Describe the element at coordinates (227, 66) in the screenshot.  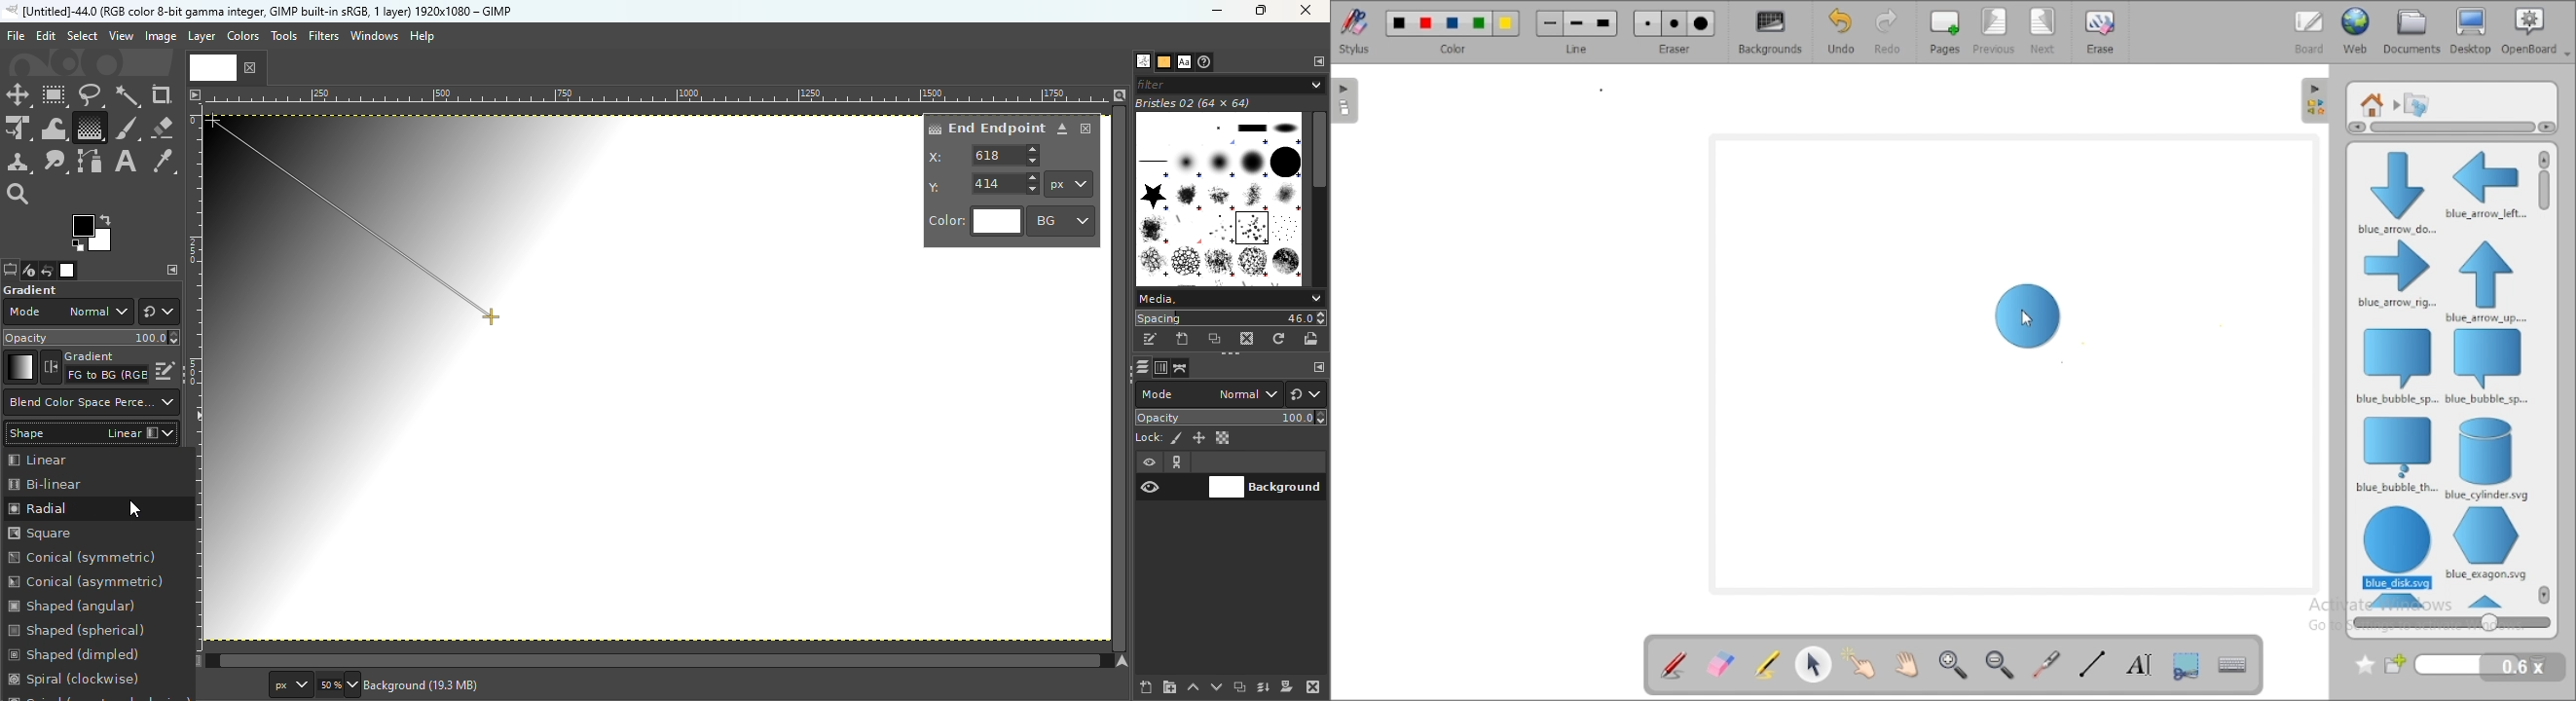
I see `Current file` at that location.